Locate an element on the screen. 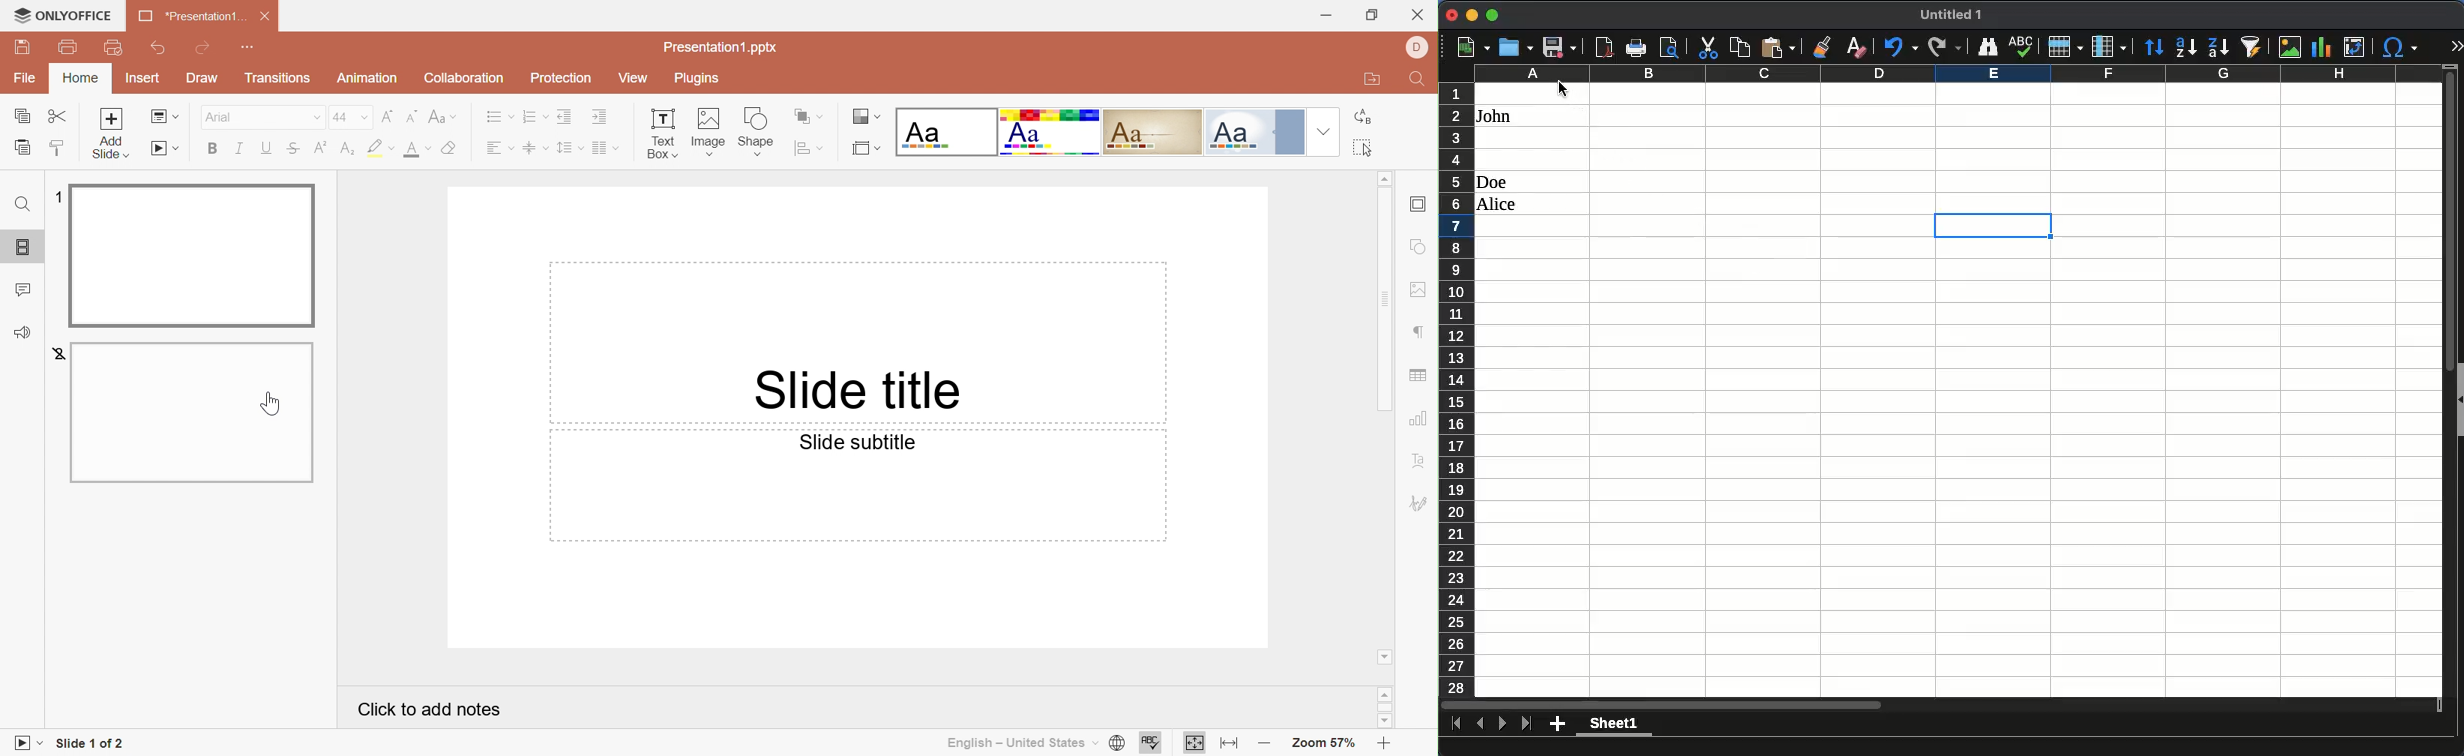 This screenshot has width=2464, height=756. 2 is located at coordinates (54, 353).